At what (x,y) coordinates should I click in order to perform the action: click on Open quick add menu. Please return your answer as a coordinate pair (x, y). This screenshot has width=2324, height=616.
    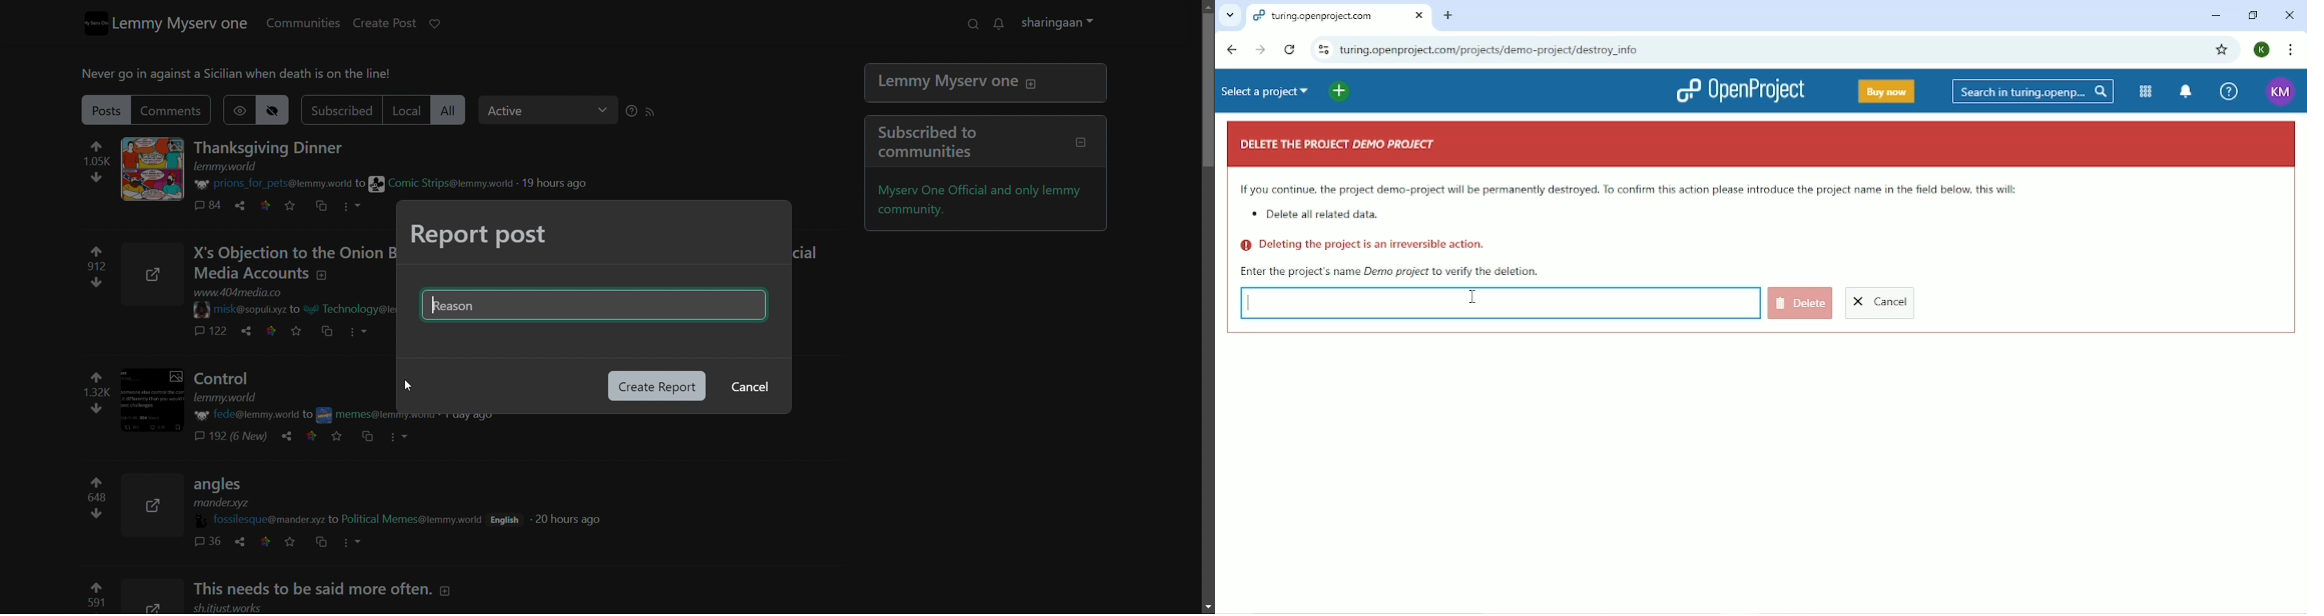
    Looking at the image, I should click on (1376, 90).